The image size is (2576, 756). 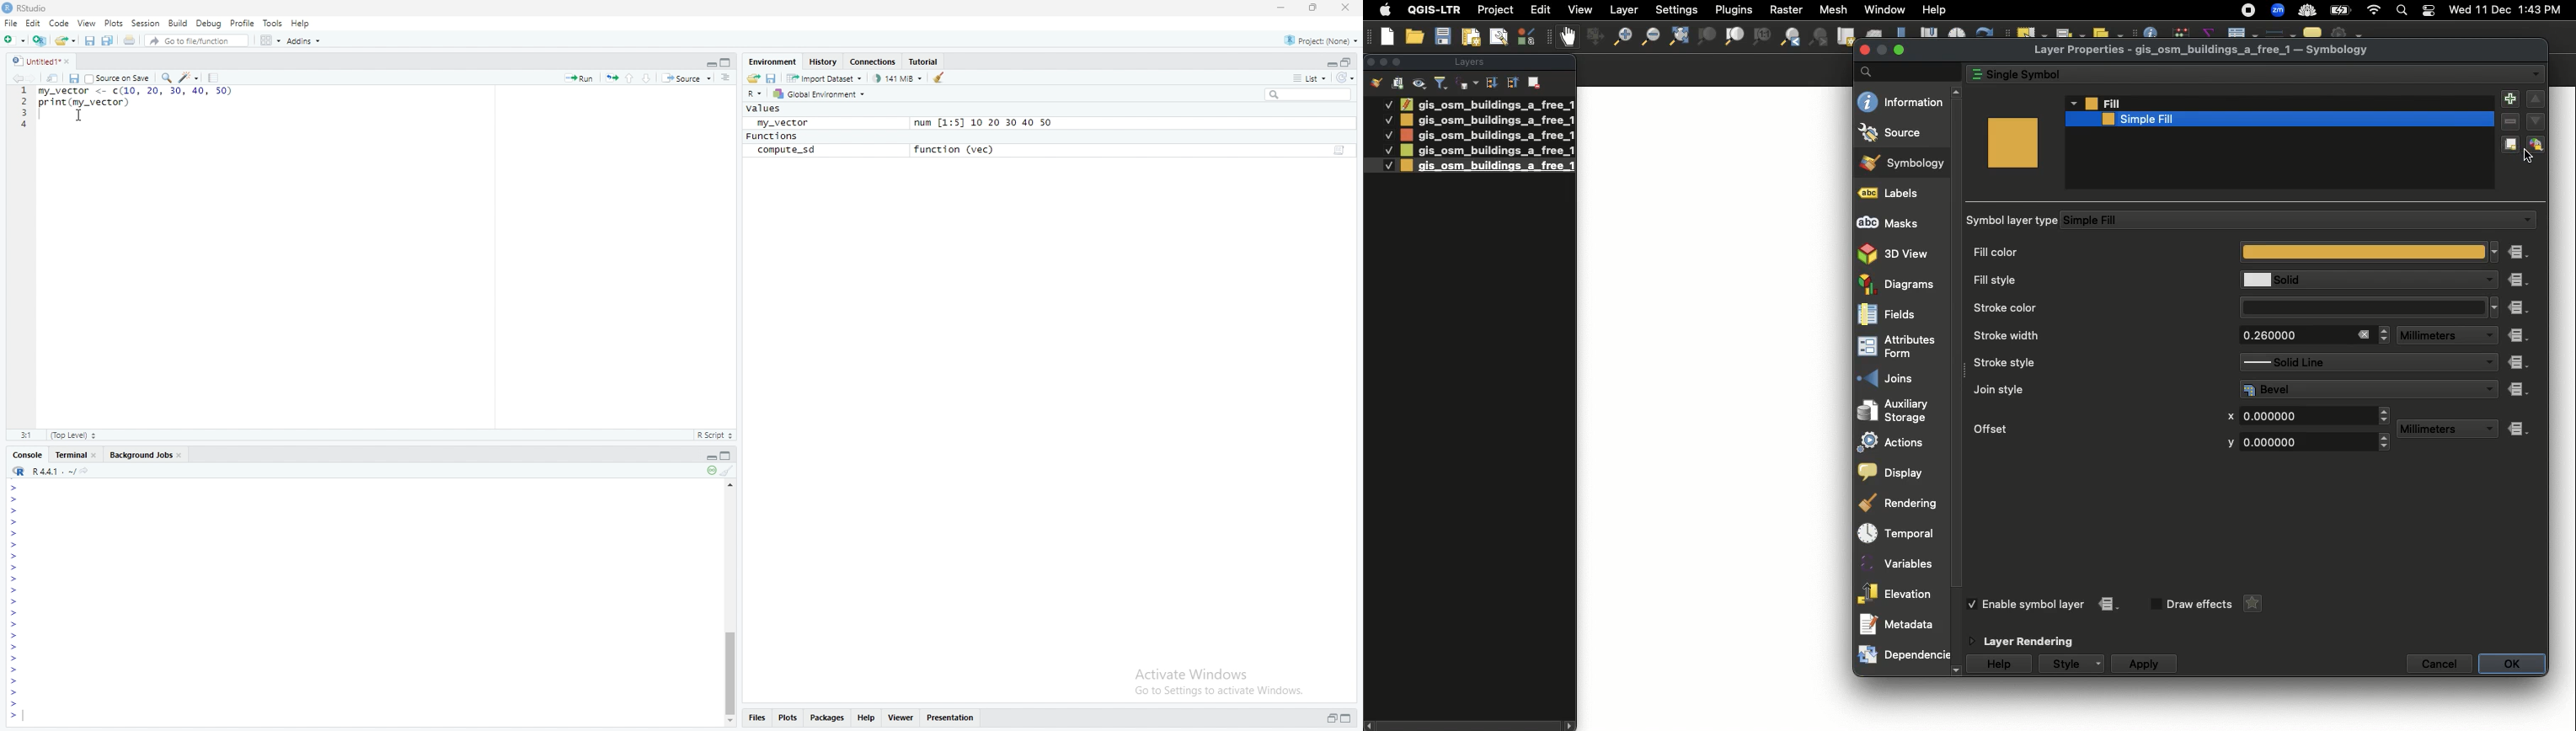 I want to click on Prompt cursor, so click(x=14, y=681).